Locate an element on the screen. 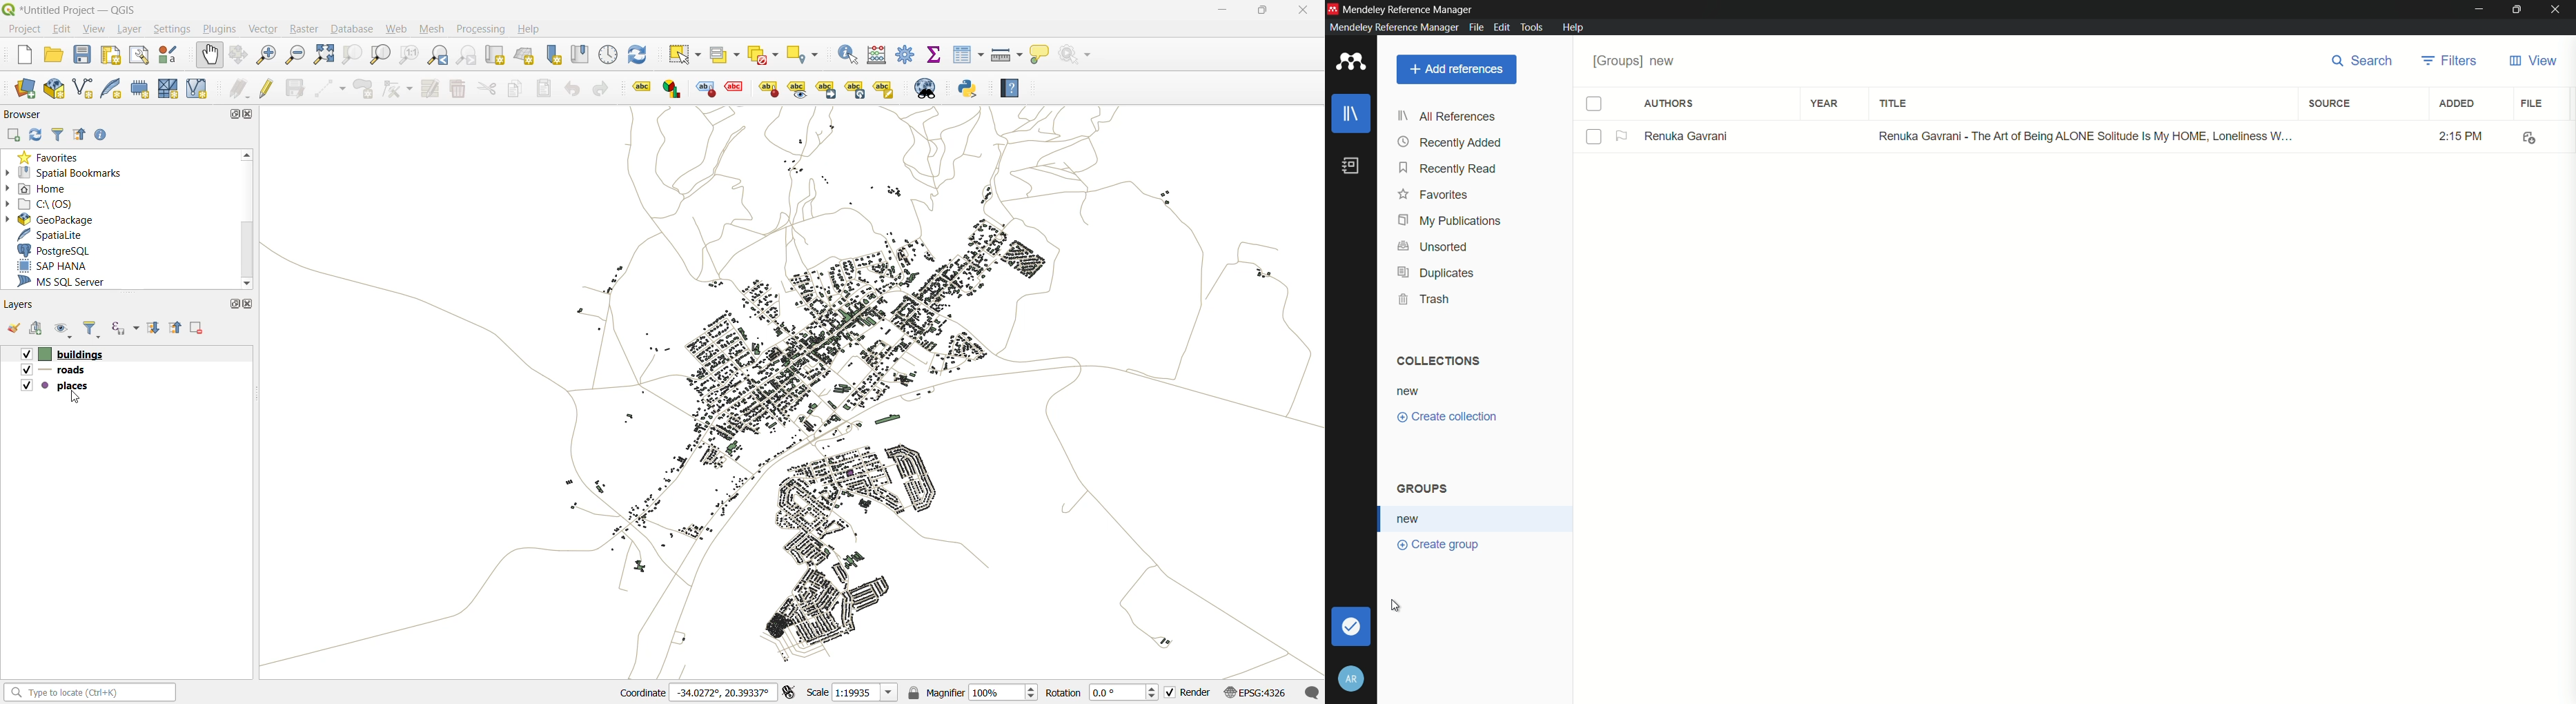 This screenshot has width=2576, height=728. temporary scratch layer is located at coordinates (141, 88).